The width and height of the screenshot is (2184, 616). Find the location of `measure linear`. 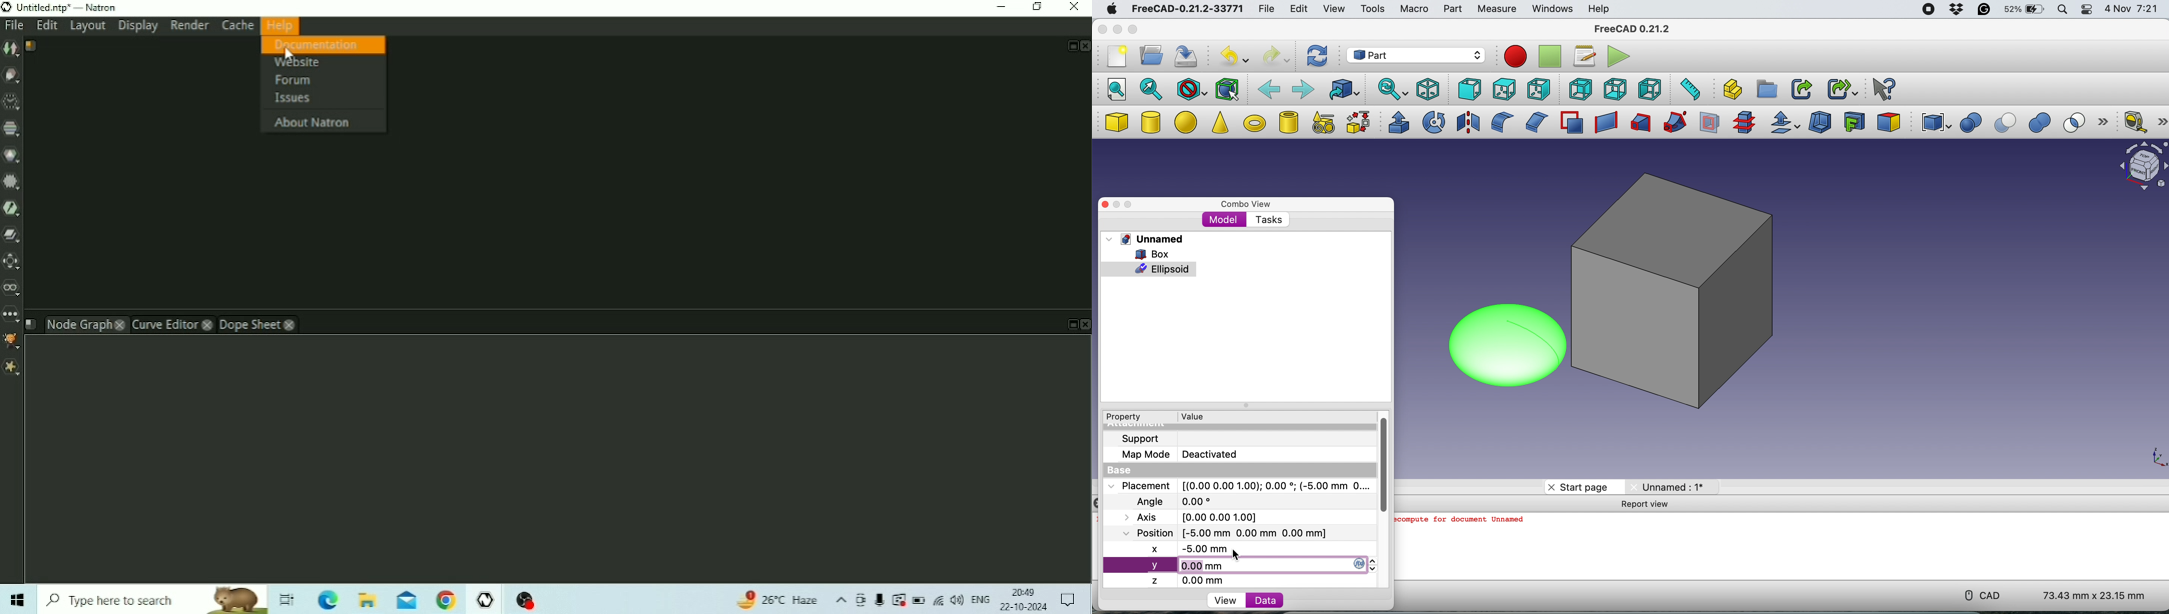

measure linear is located at coordinates (2134, 121).